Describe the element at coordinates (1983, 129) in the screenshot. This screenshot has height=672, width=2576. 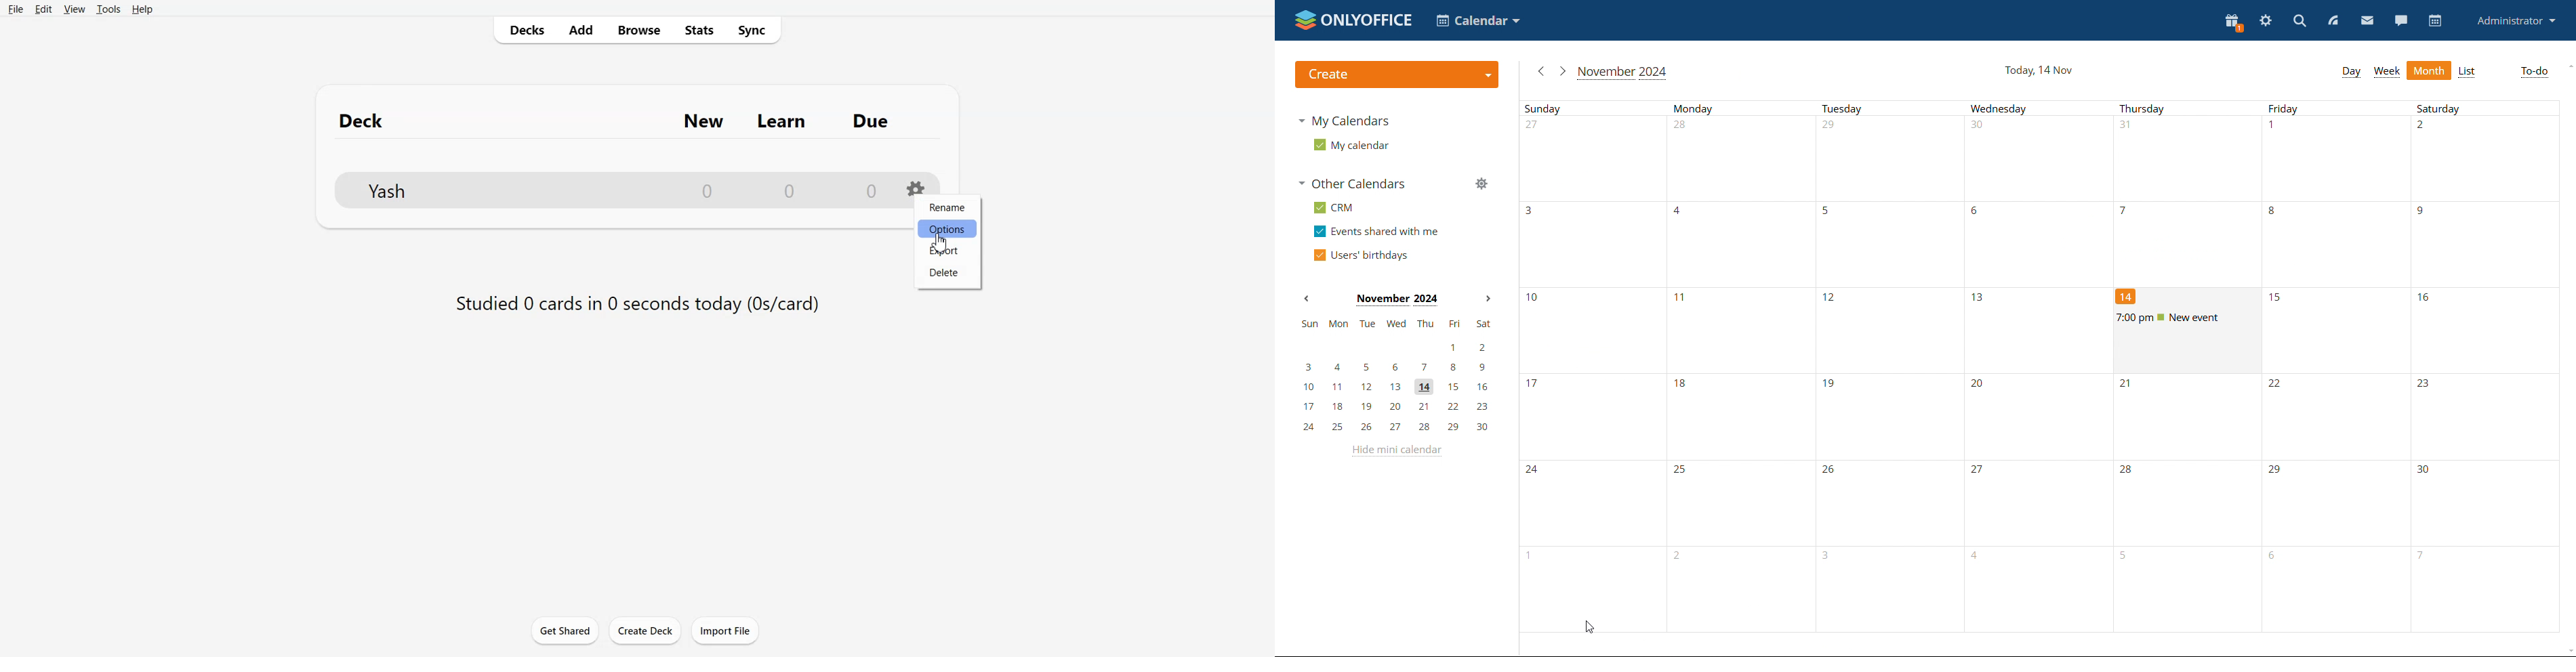
I see `number` at that location.